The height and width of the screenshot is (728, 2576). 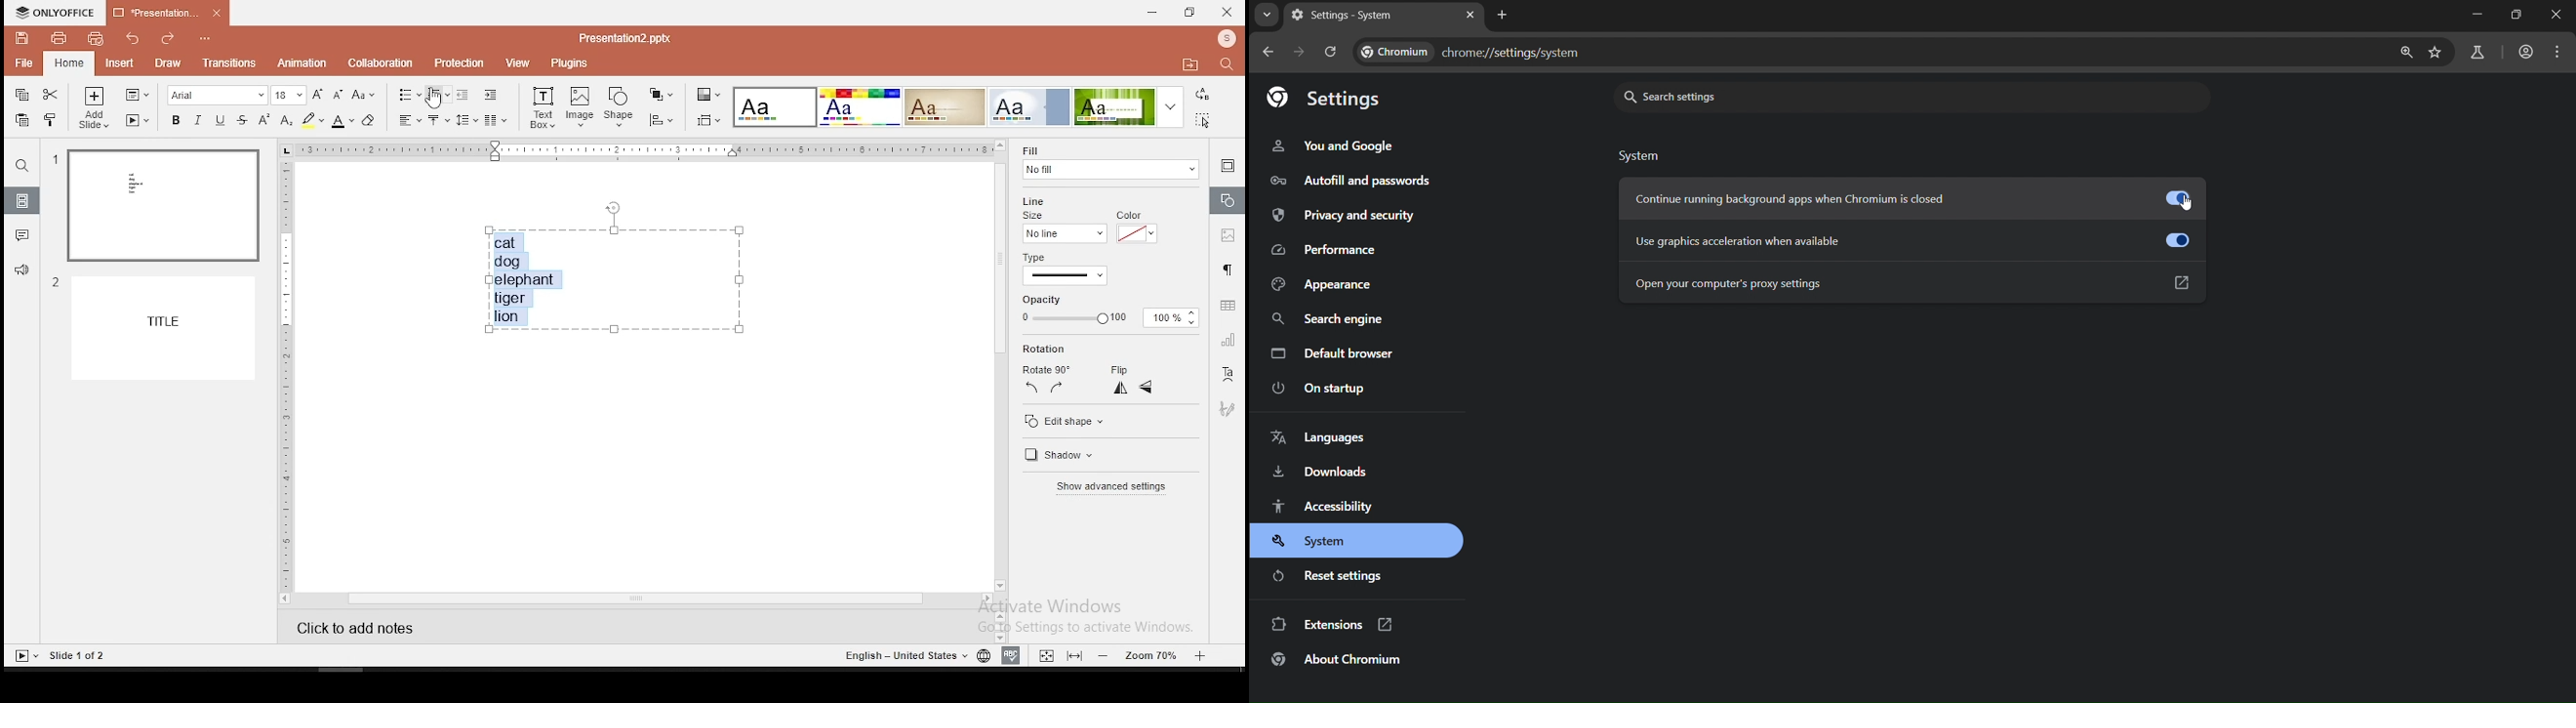 What do you see at coordinates (133, 38) in the screenshot?
I see `undo` at bounding box center [133, 38].